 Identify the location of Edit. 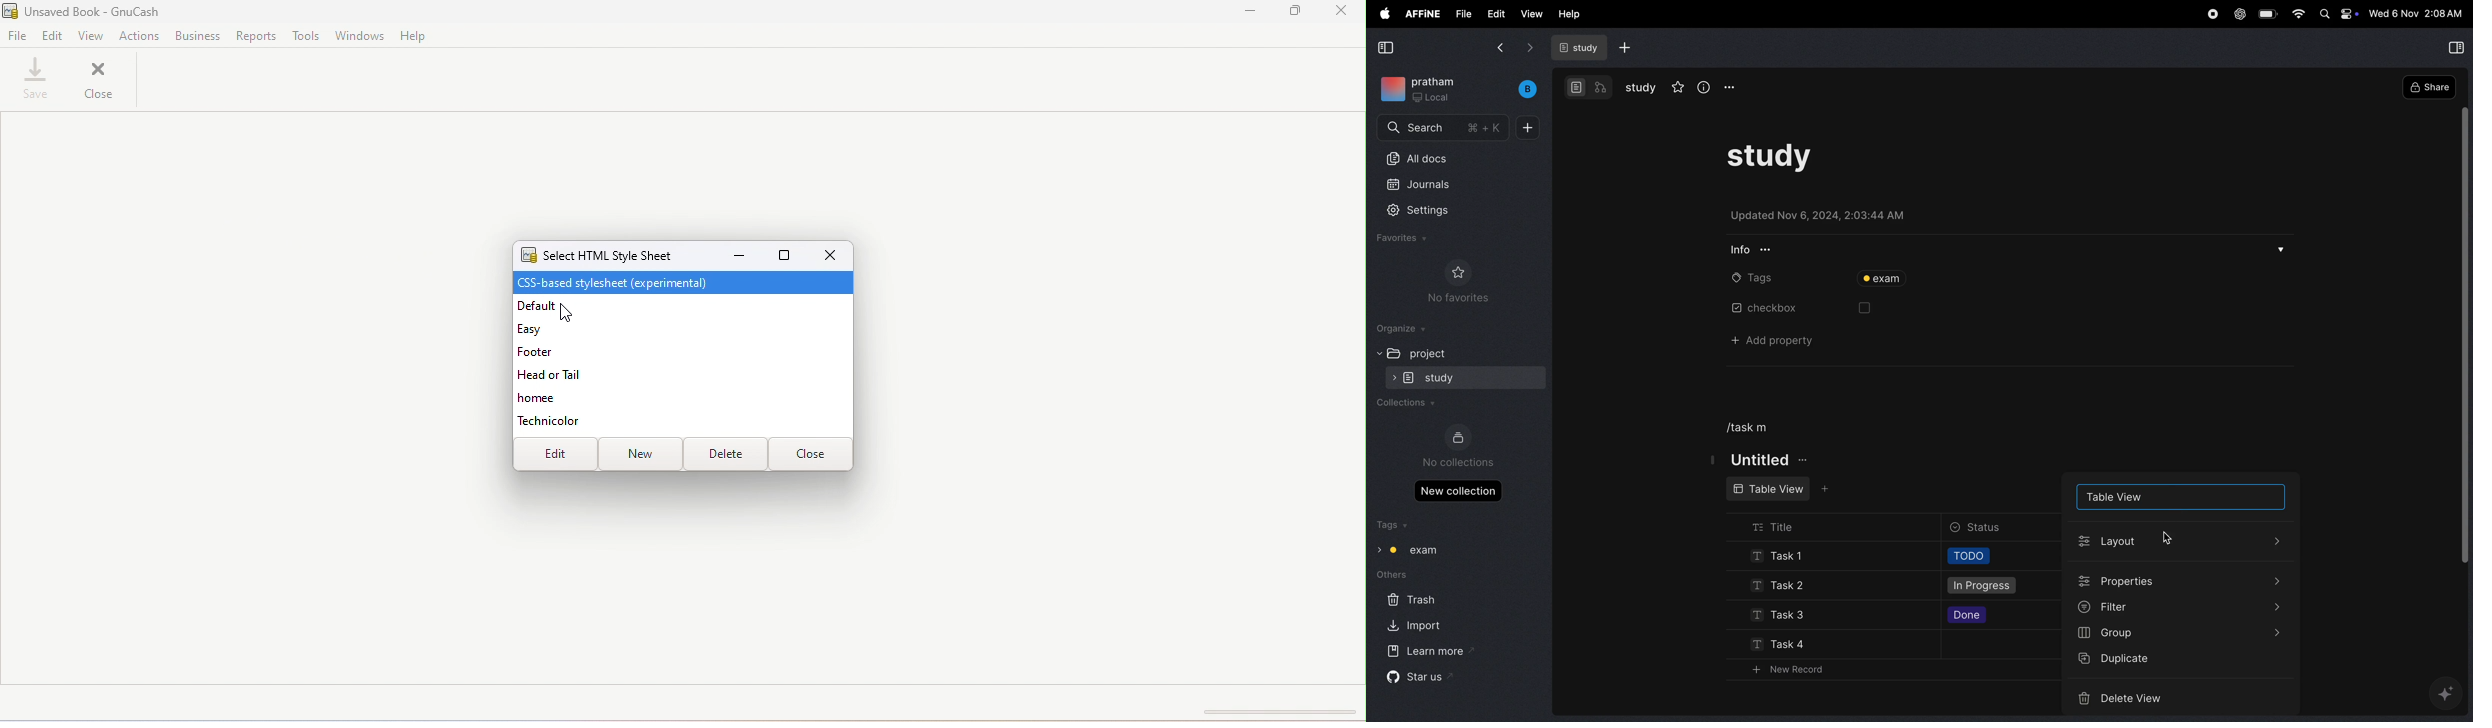
(51, 38).